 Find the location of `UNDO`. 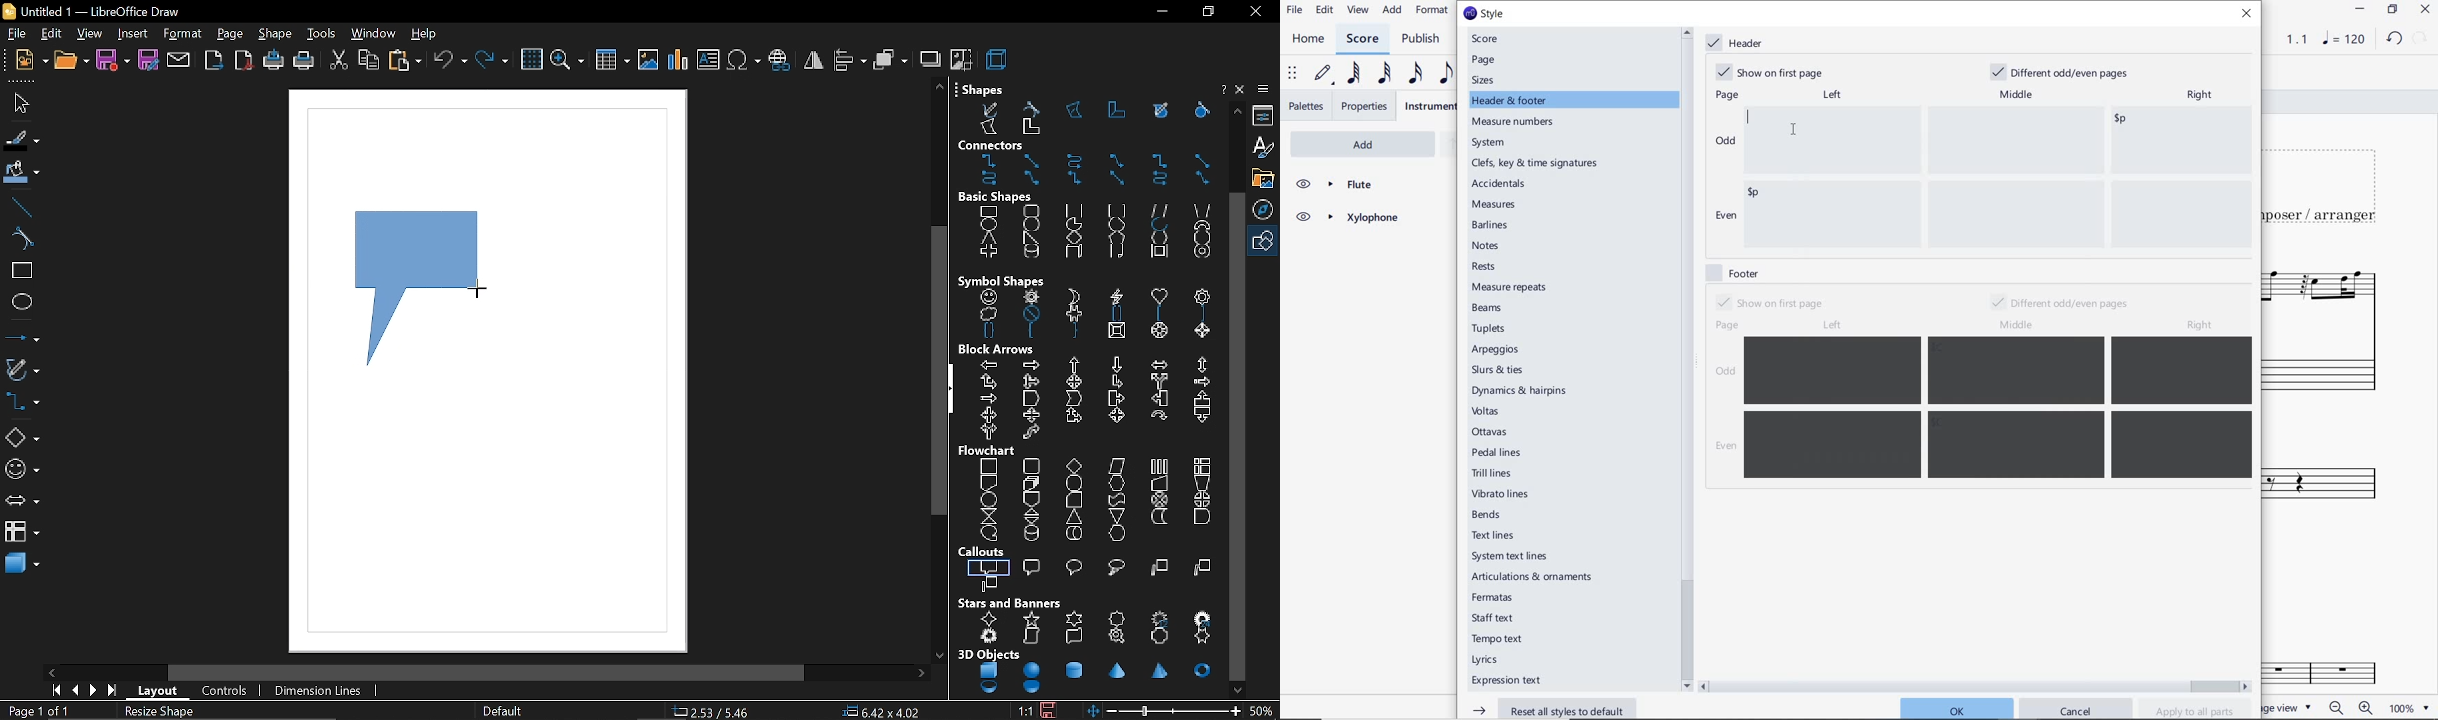

UNDO is located at coordinates (2394, 39).